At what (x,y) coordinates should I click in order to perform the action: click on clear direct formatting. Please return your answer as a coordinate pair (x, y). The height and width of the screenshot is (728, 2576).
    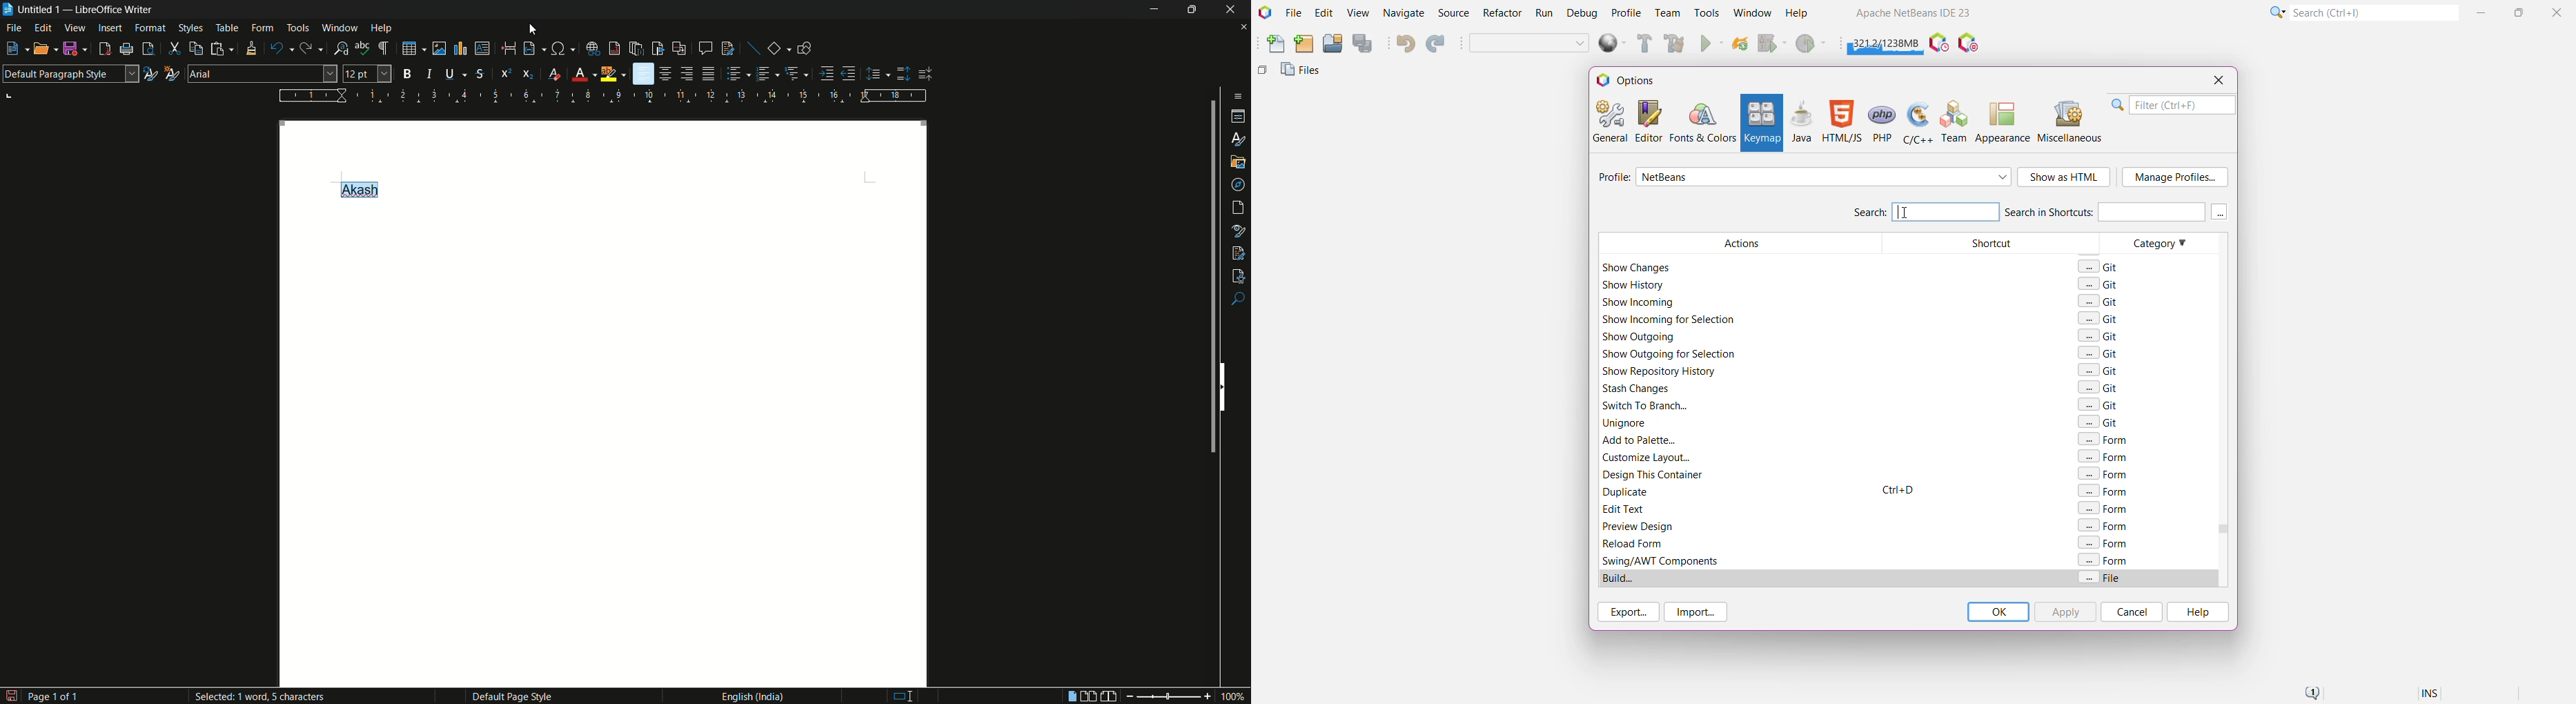
    Looking at the image, I should click on (557, 75).